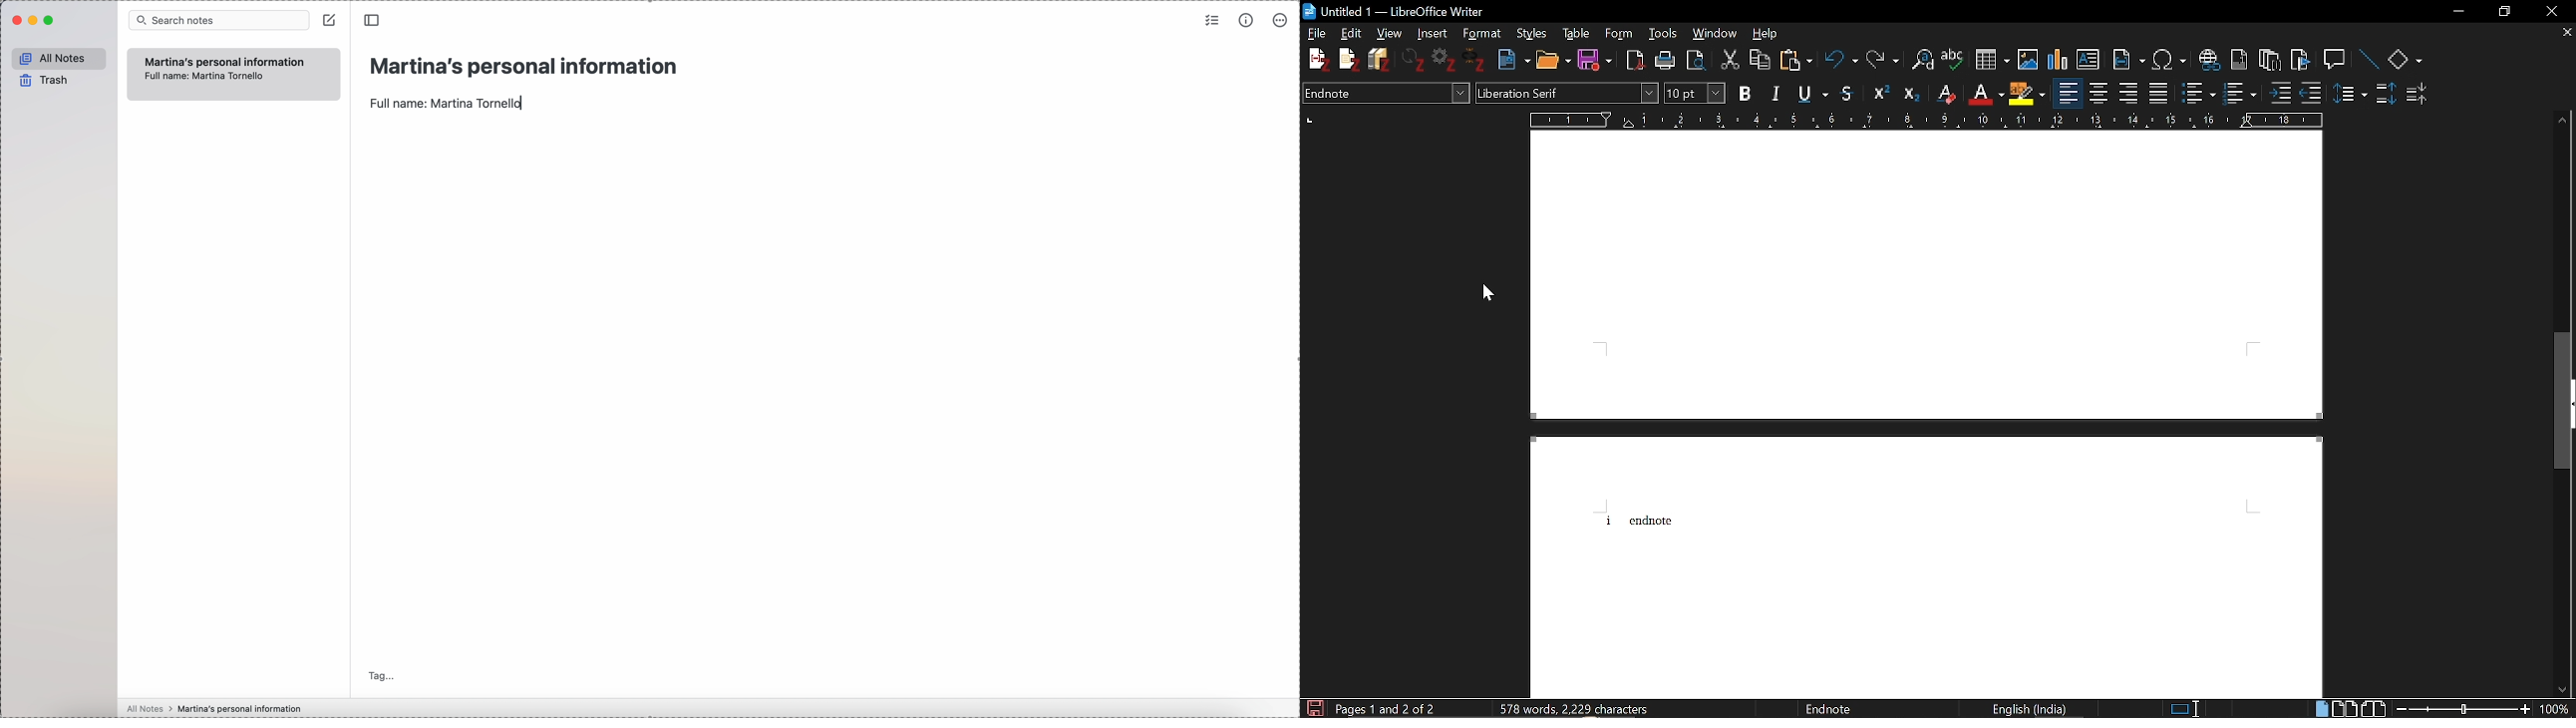 This screenshot has width=2576, height=728. What do you see at coordinates (2387, 96) in the screenshot?
I see `Increase paragraph spacing` at bounding box center [2387, 96].